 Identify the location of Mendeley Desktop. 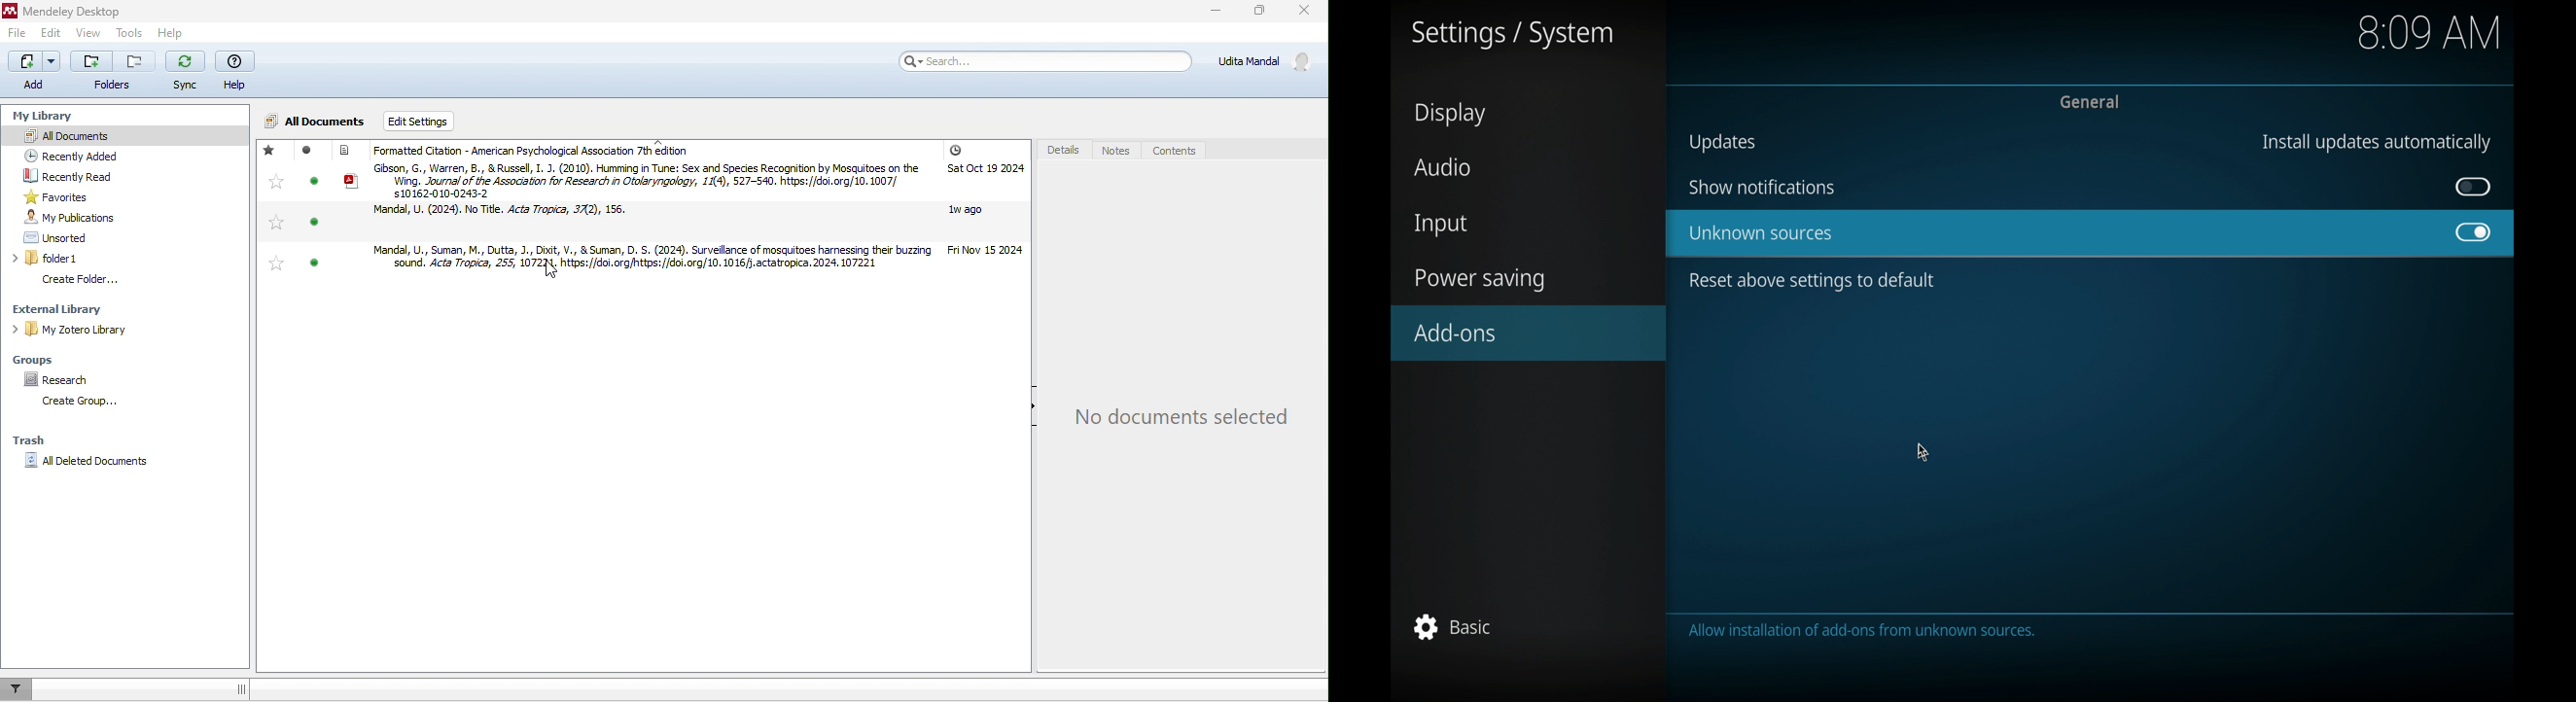
(66, 12).